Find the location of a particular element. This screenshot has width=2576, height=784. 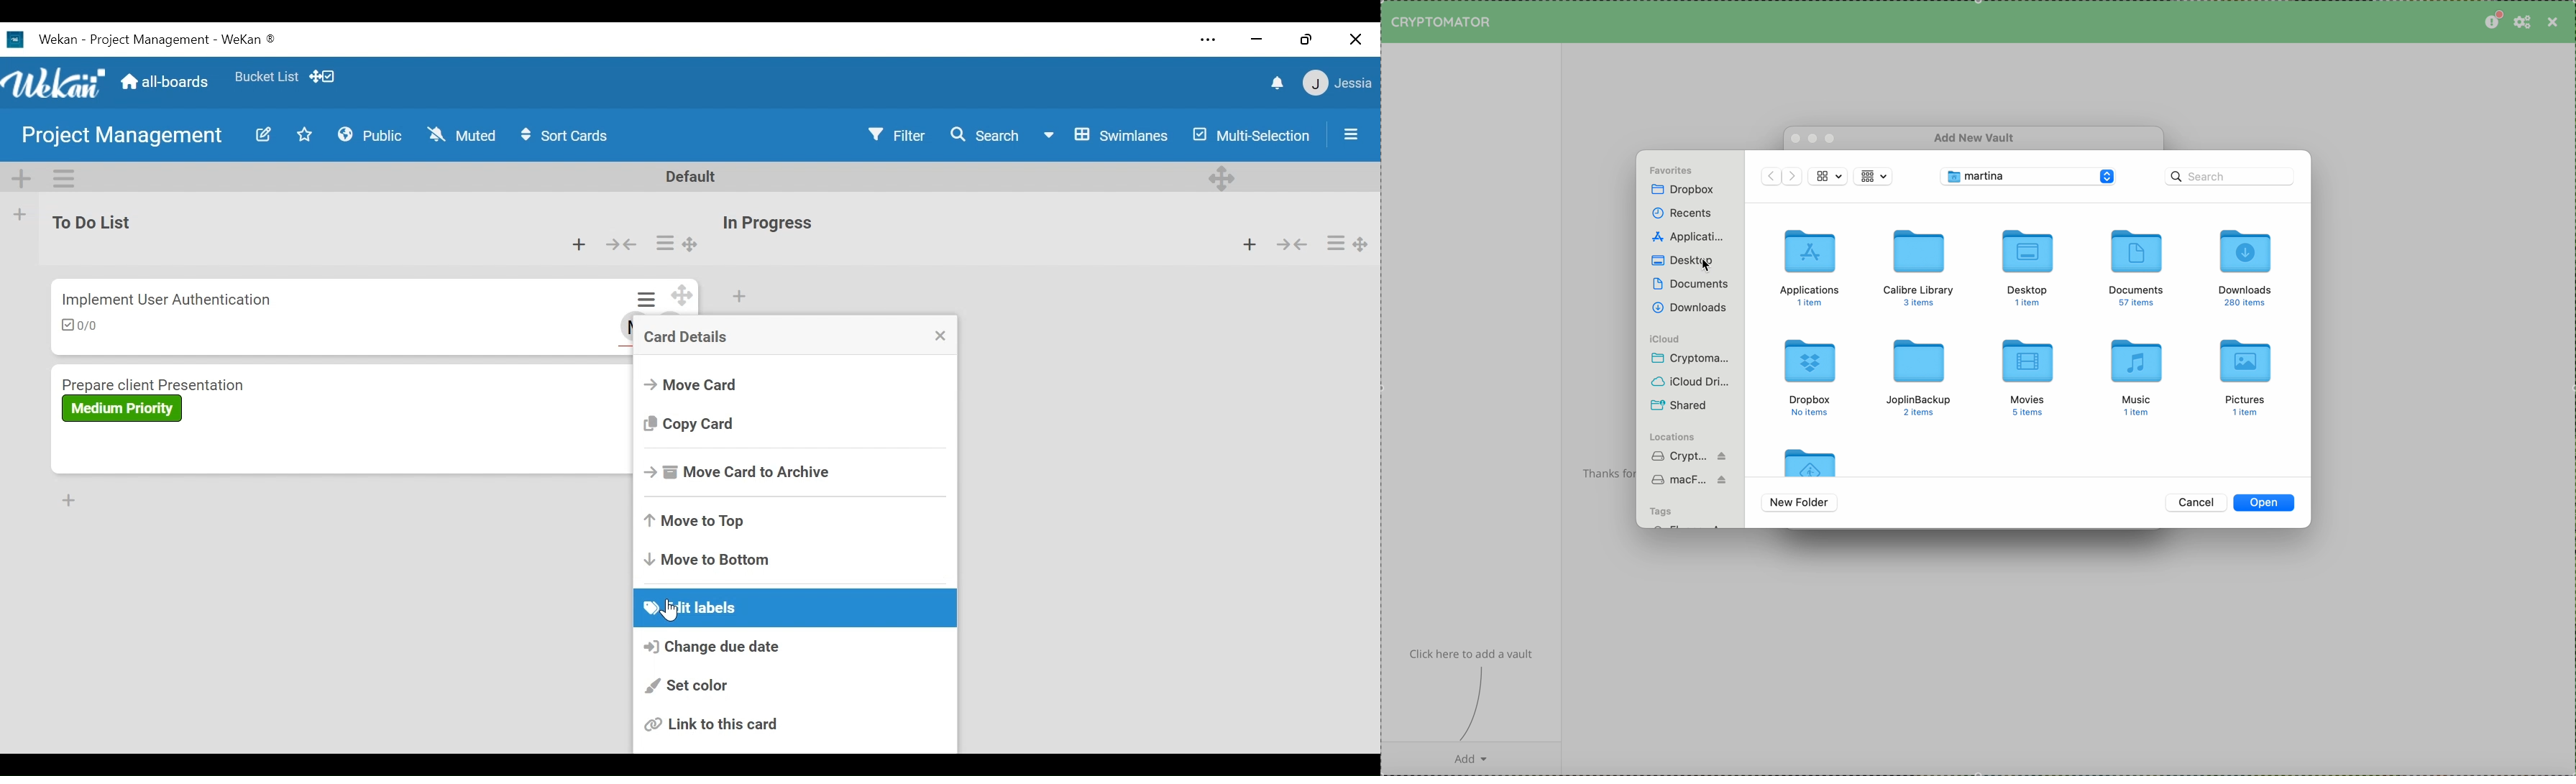

Default is located at coordinates (693, 176).